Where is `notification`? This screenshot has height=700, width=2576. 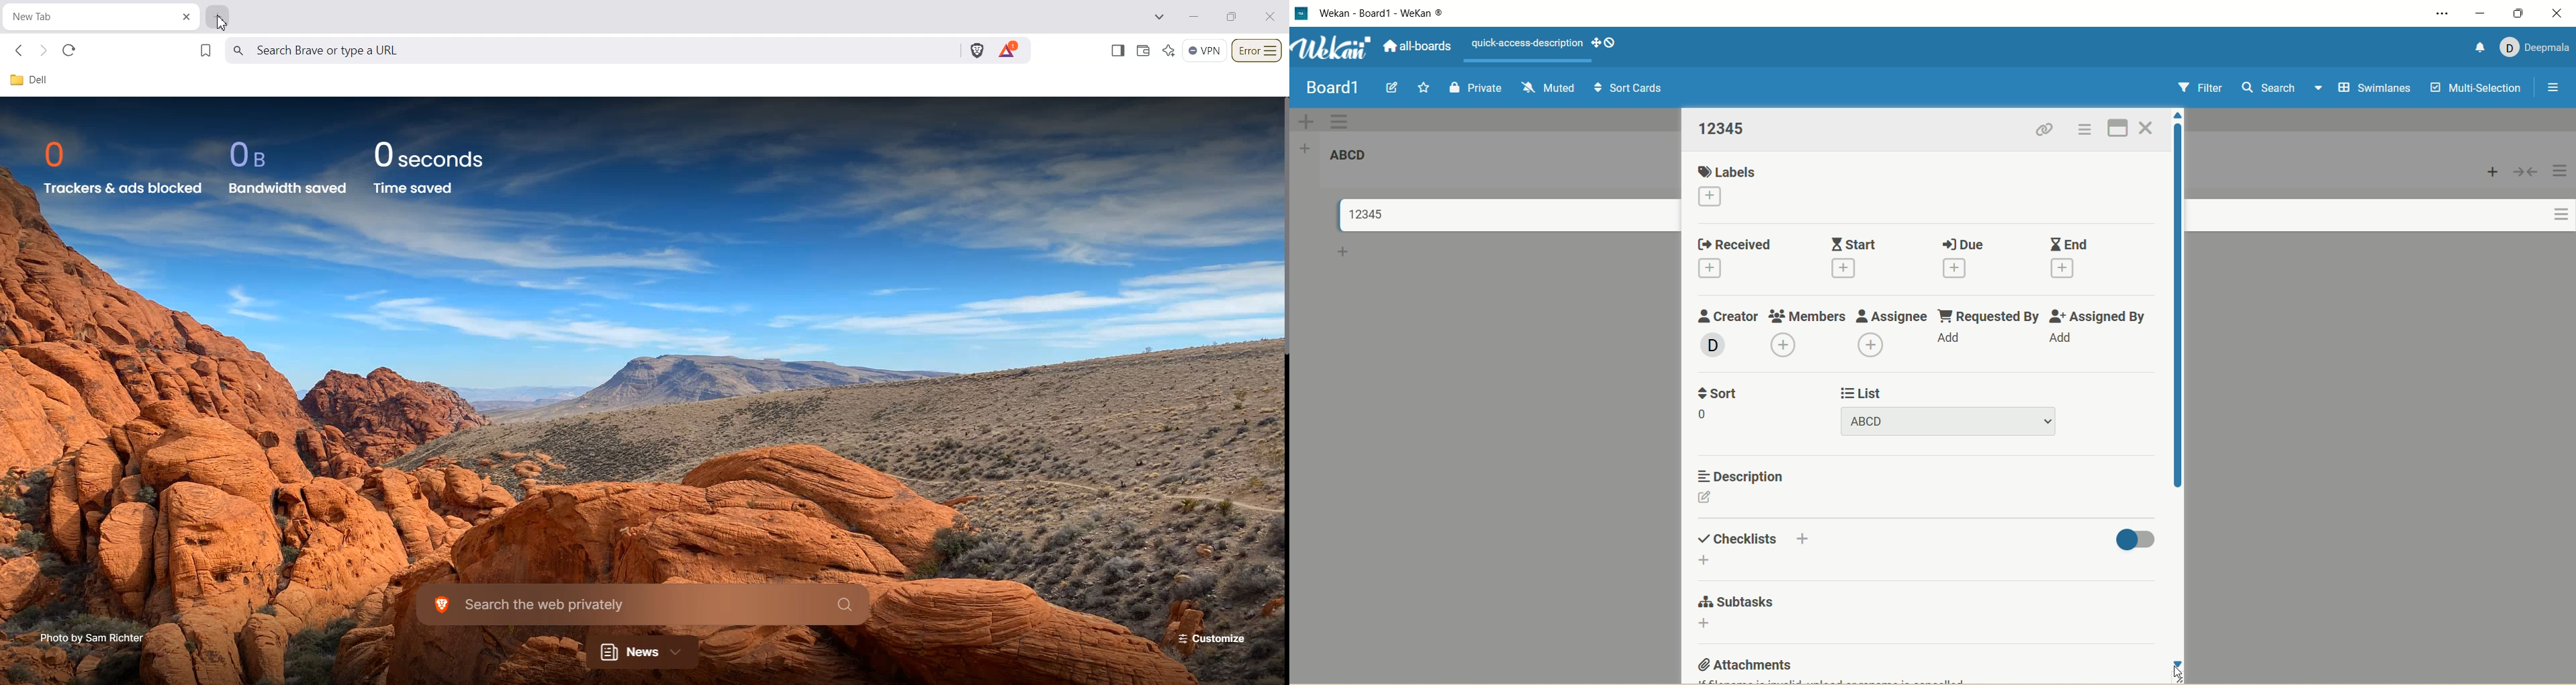 notification is located at coordinates (2475, 46).